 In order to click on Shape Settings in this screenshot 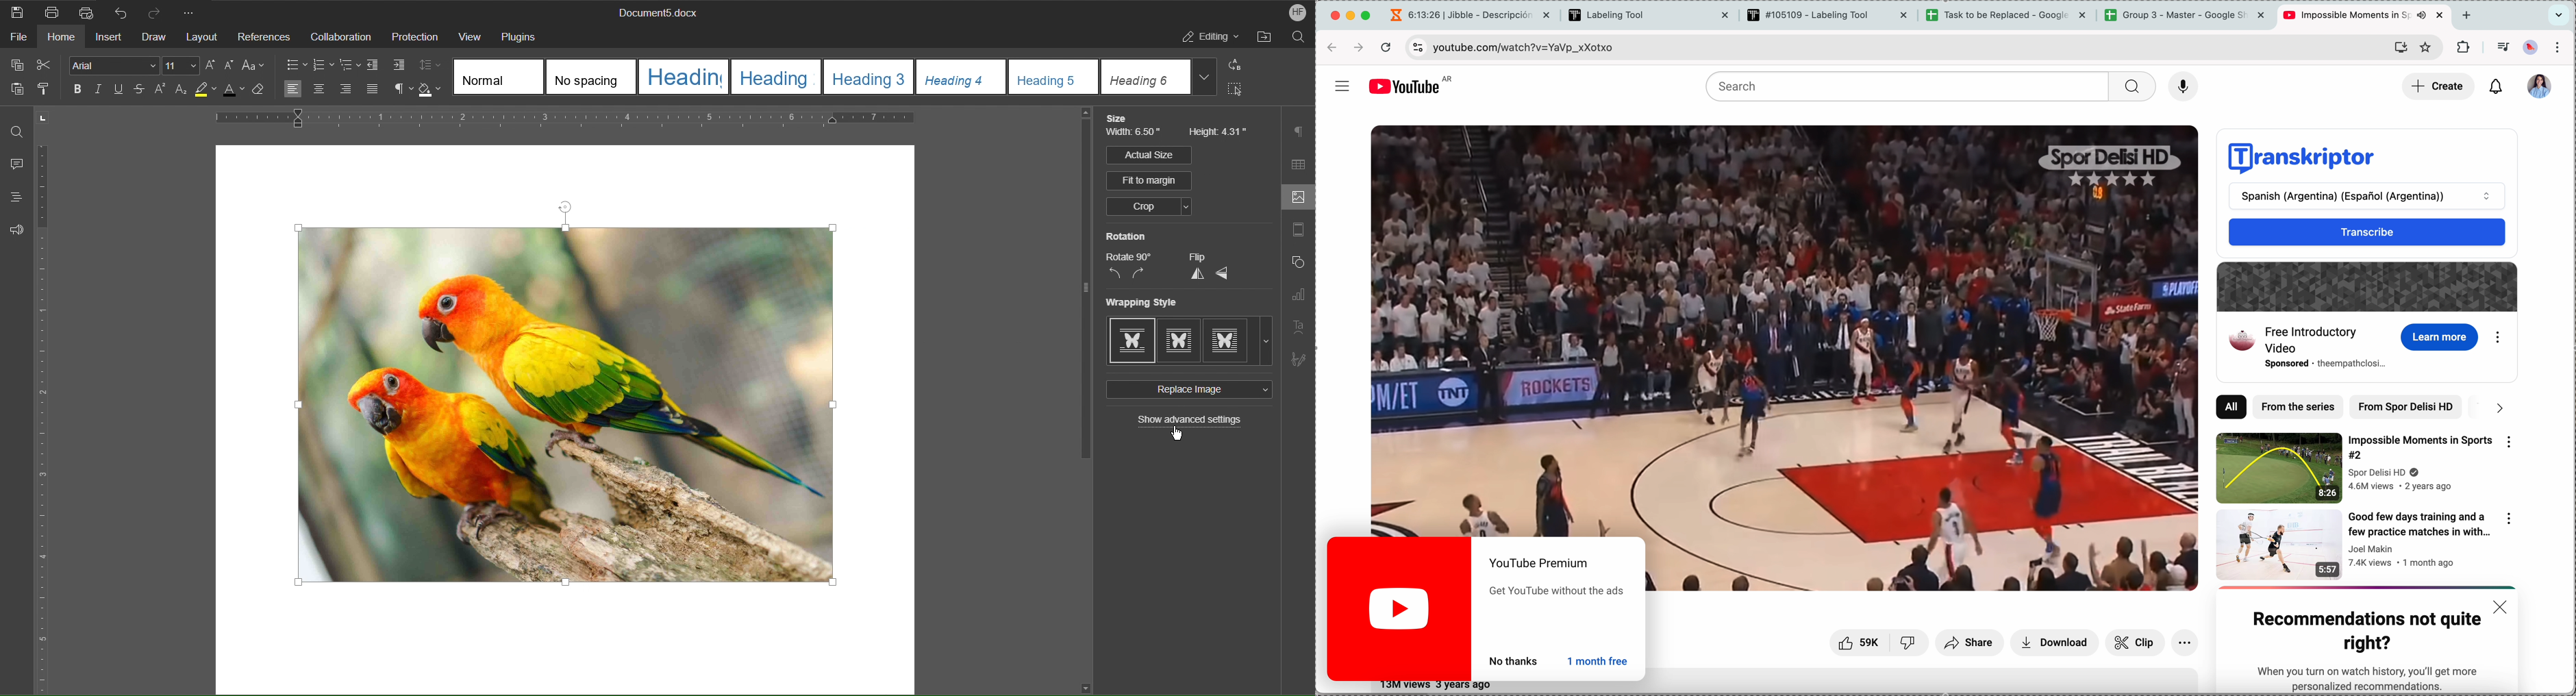, I will do `click(1297, 265)`.